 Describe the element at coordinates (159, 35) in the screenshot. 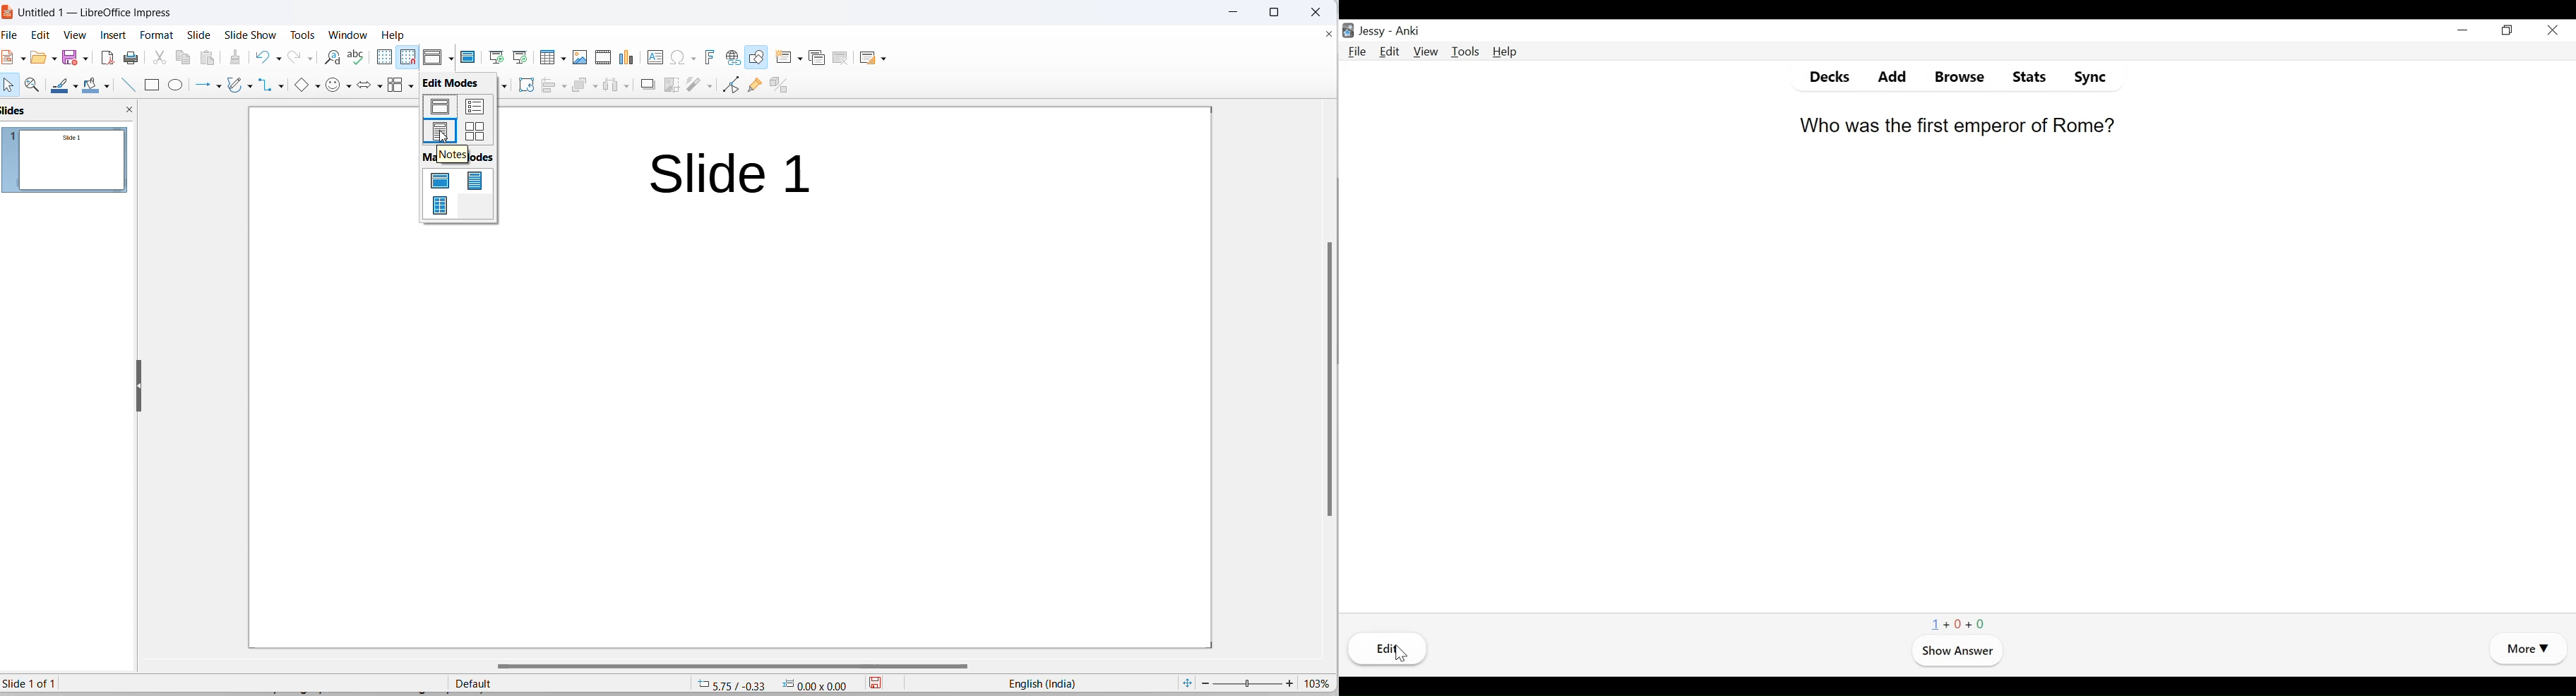

I see `format` at that location.